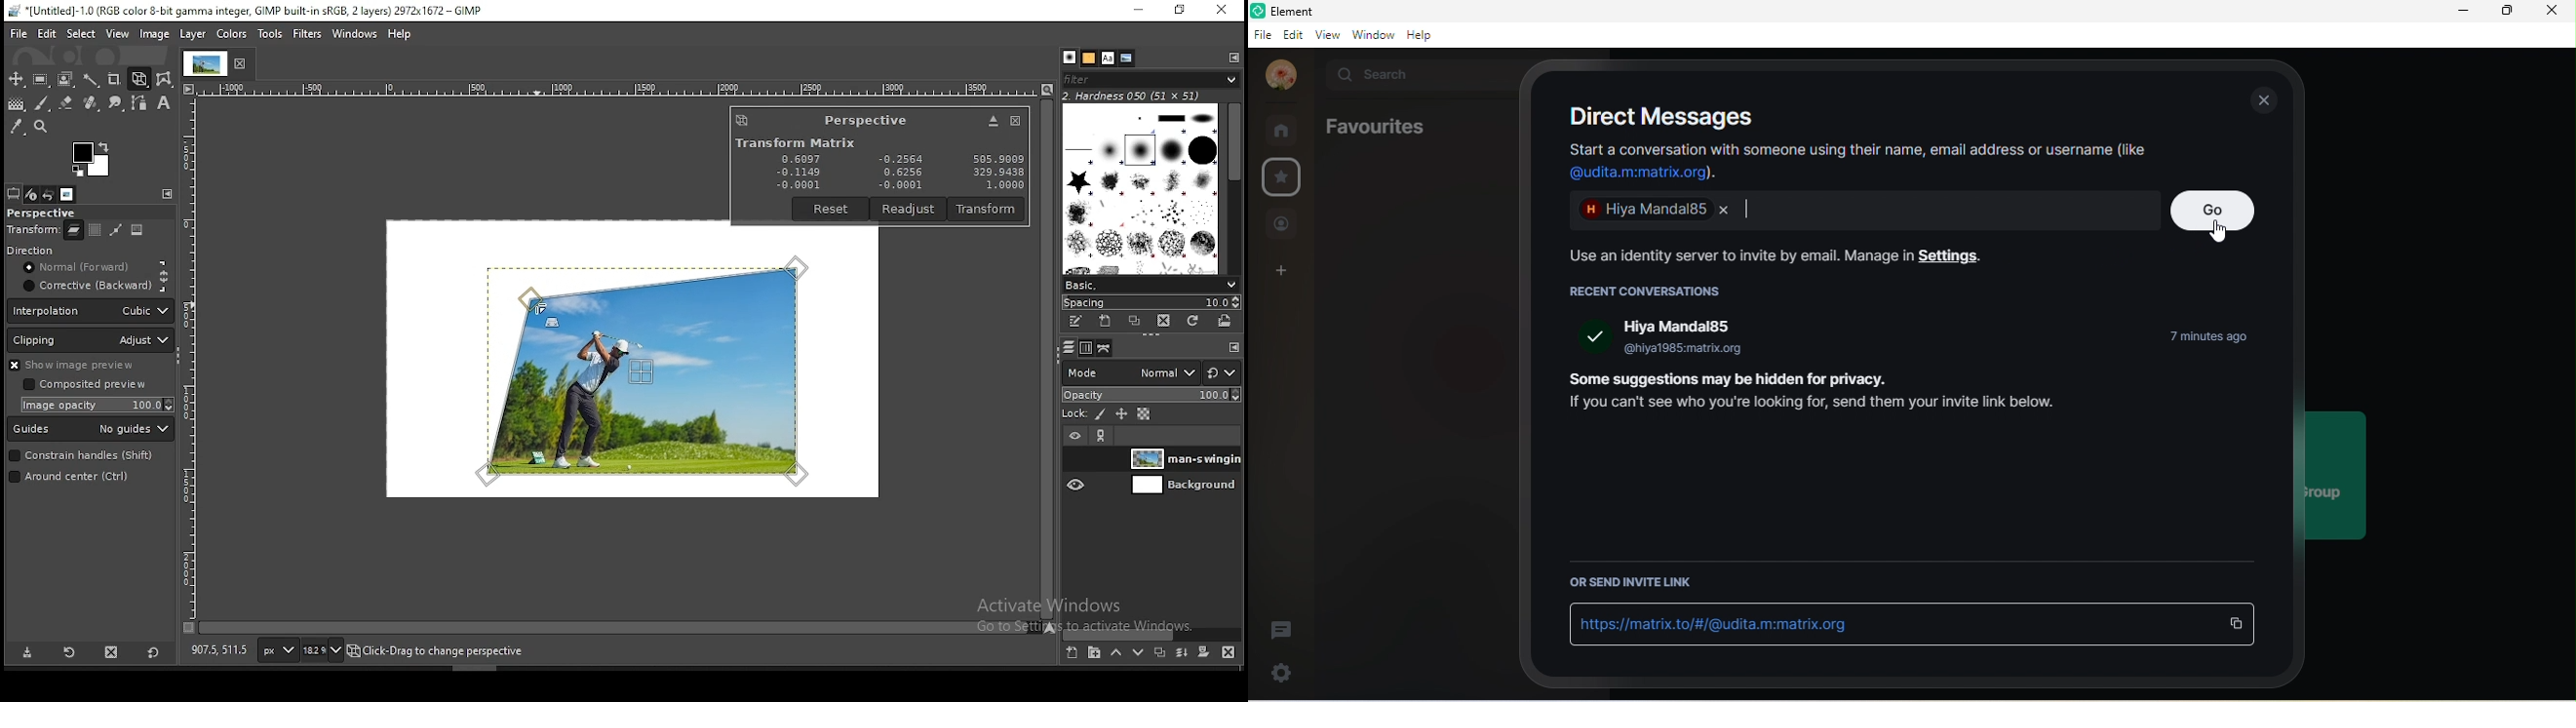 This screenshot has width=2576, height=728. What do you see at coordinates (100, 405) in the screenshot?
I see `image opacity` at bounding box center [100, 405].